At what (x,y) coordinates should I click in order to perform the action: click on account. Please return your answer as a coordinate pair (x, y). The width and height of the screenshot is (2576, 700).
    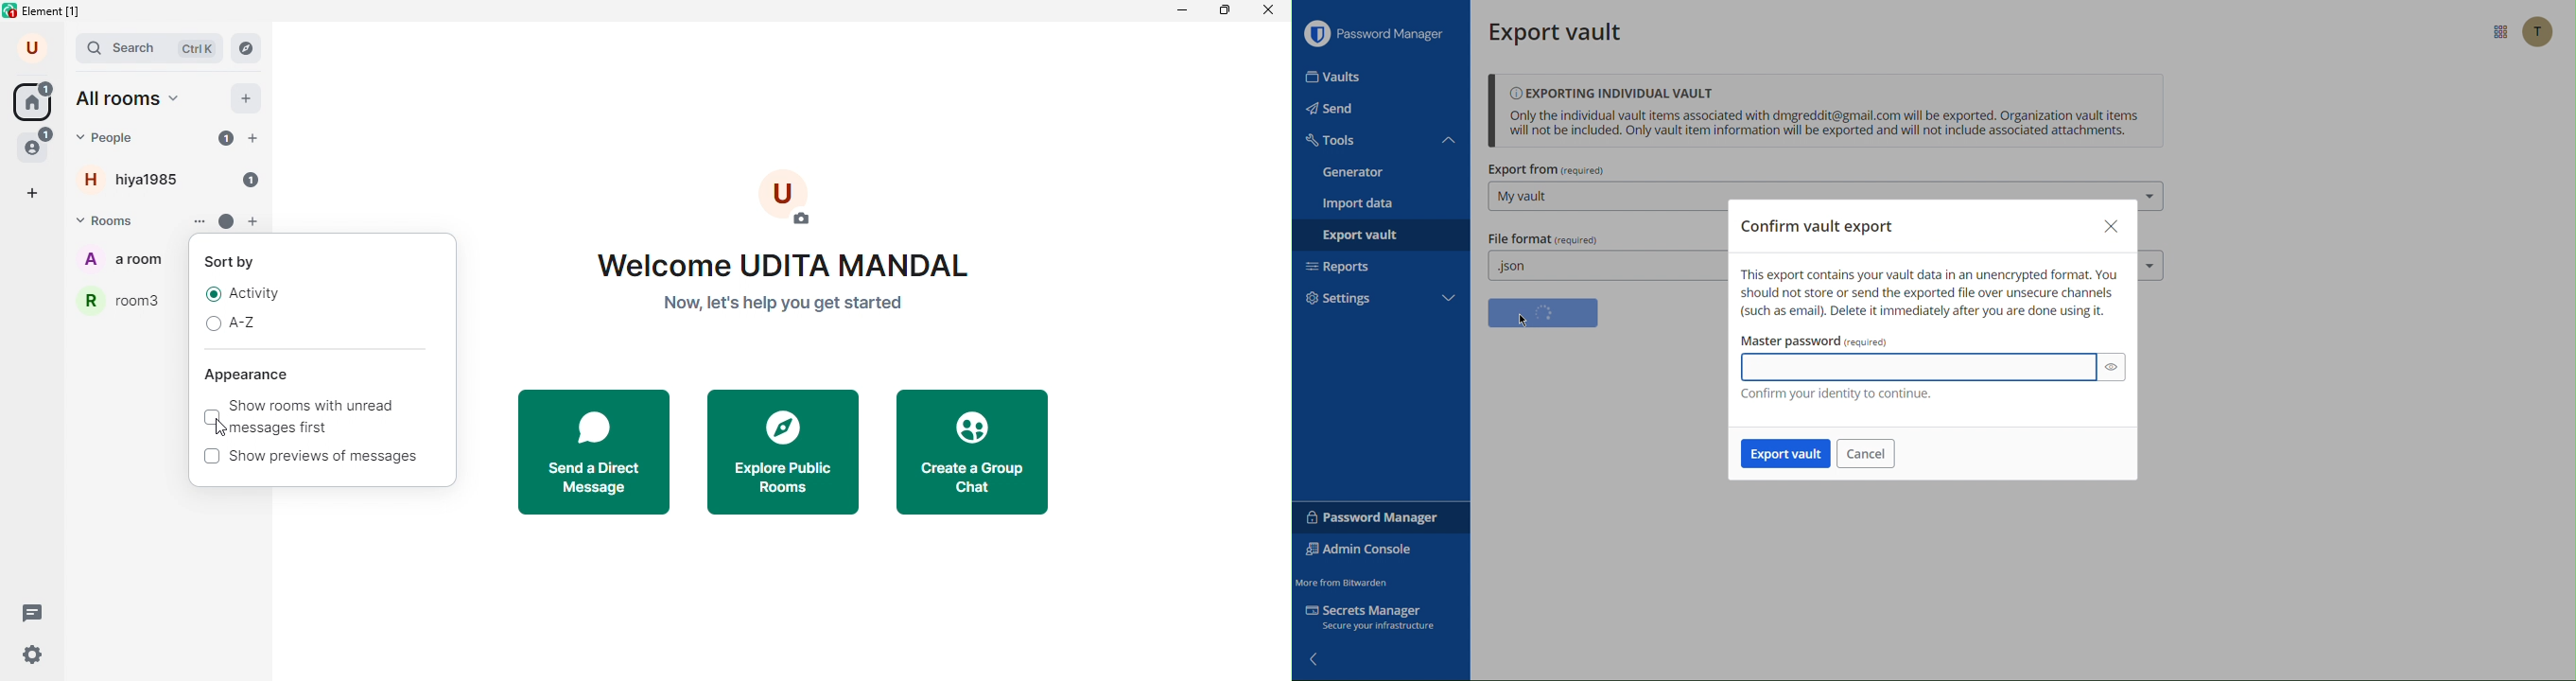
    Looking at the image, I should click on (35, 46).